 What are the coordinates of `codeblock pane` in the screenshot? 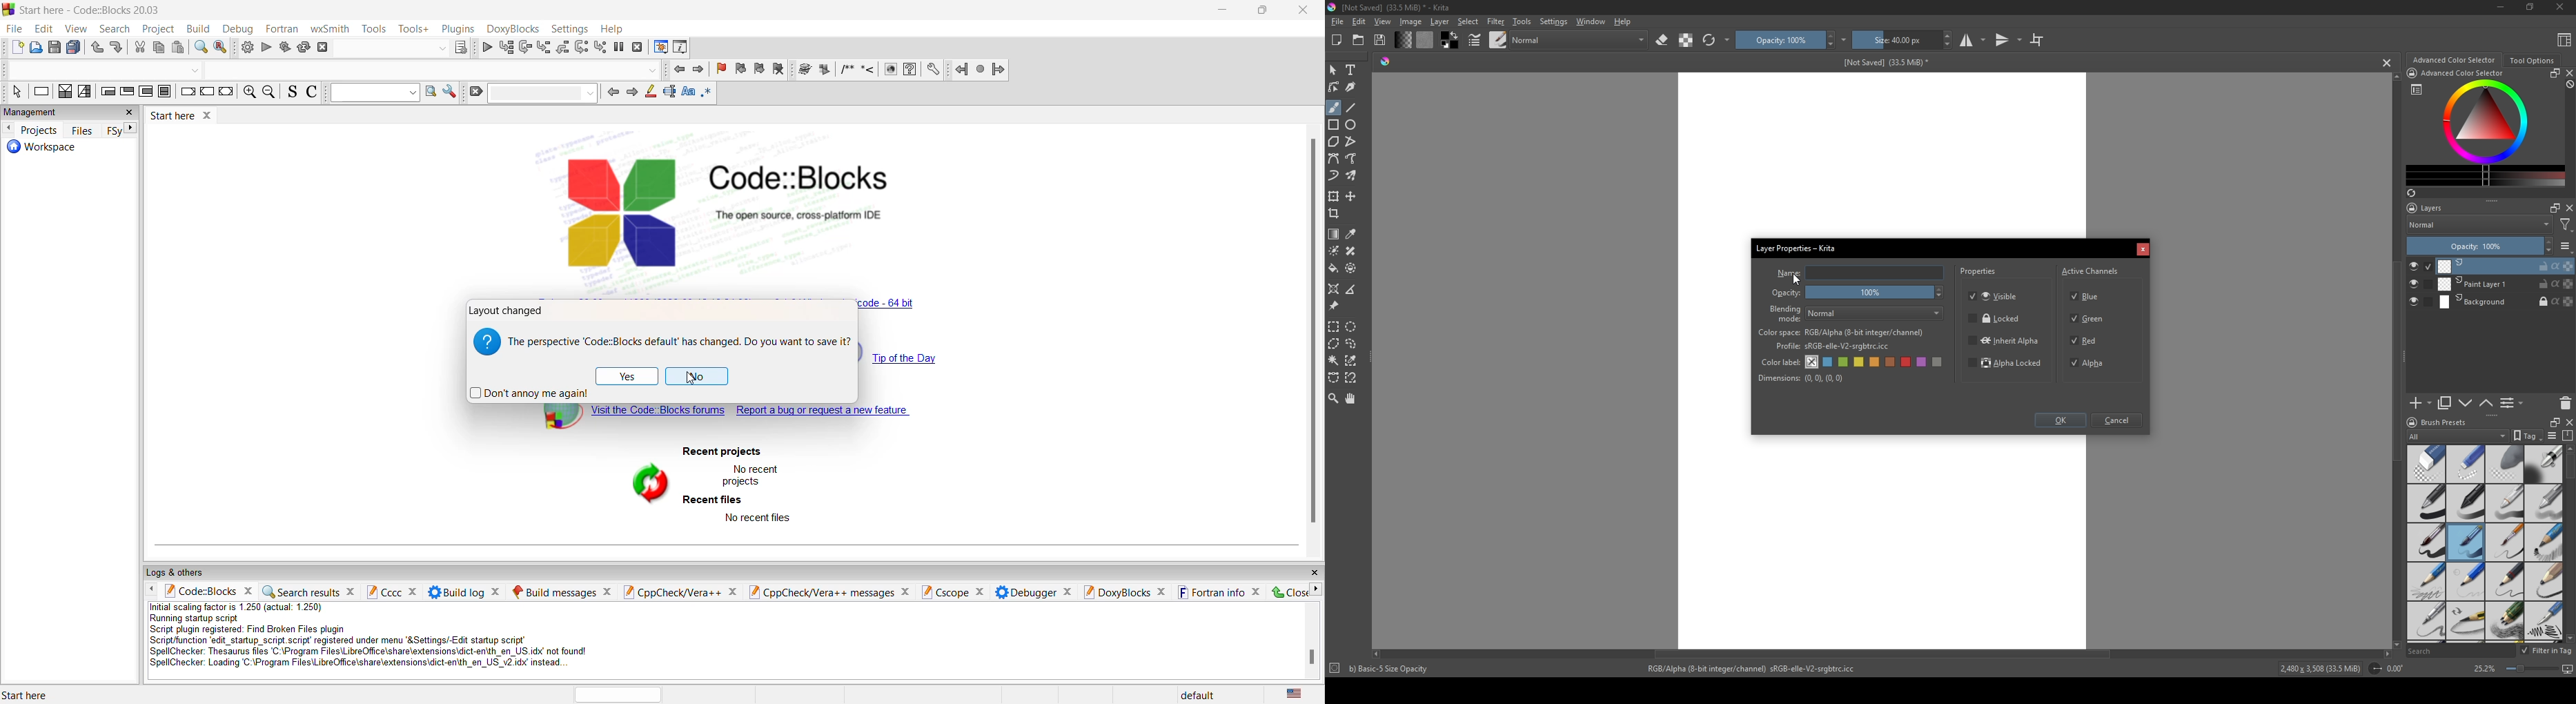 It's located at (208, 592).